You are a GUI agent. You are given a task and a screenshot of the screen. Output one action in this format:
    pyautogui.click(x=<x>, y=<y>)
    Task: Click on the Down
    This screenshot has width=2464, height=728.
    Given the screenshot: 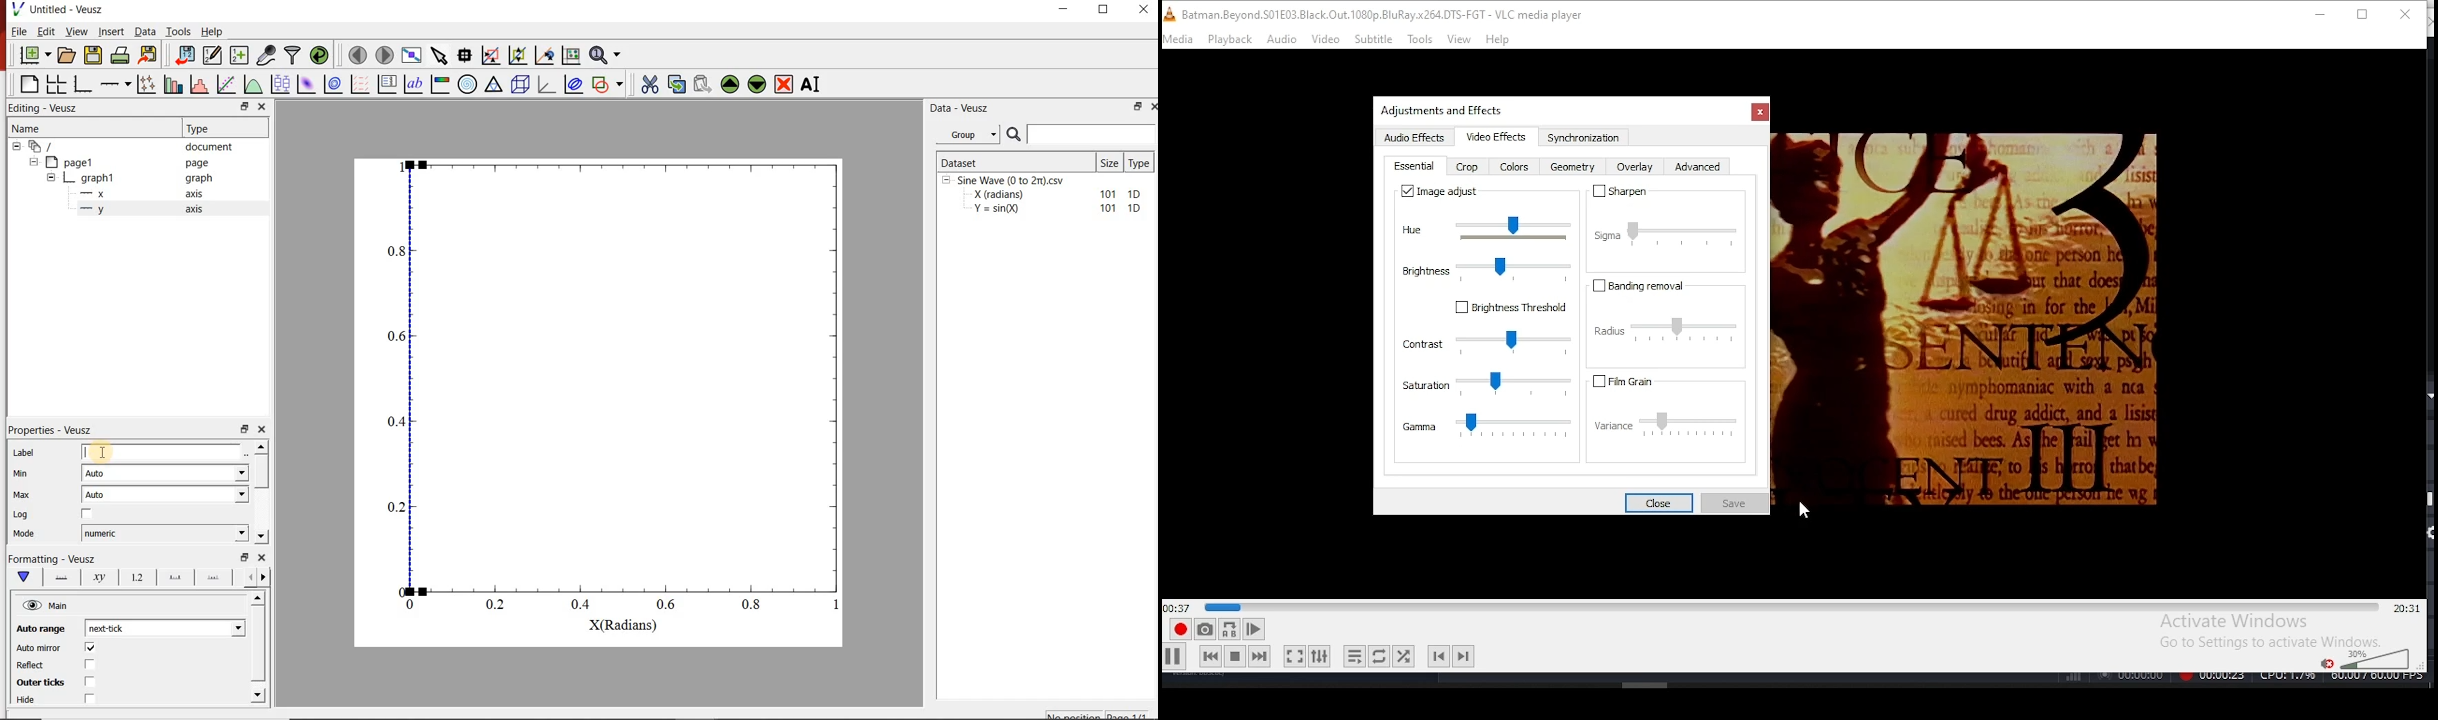 What is the action you would take?
    pyautogui.click(x=261, y=537)
    